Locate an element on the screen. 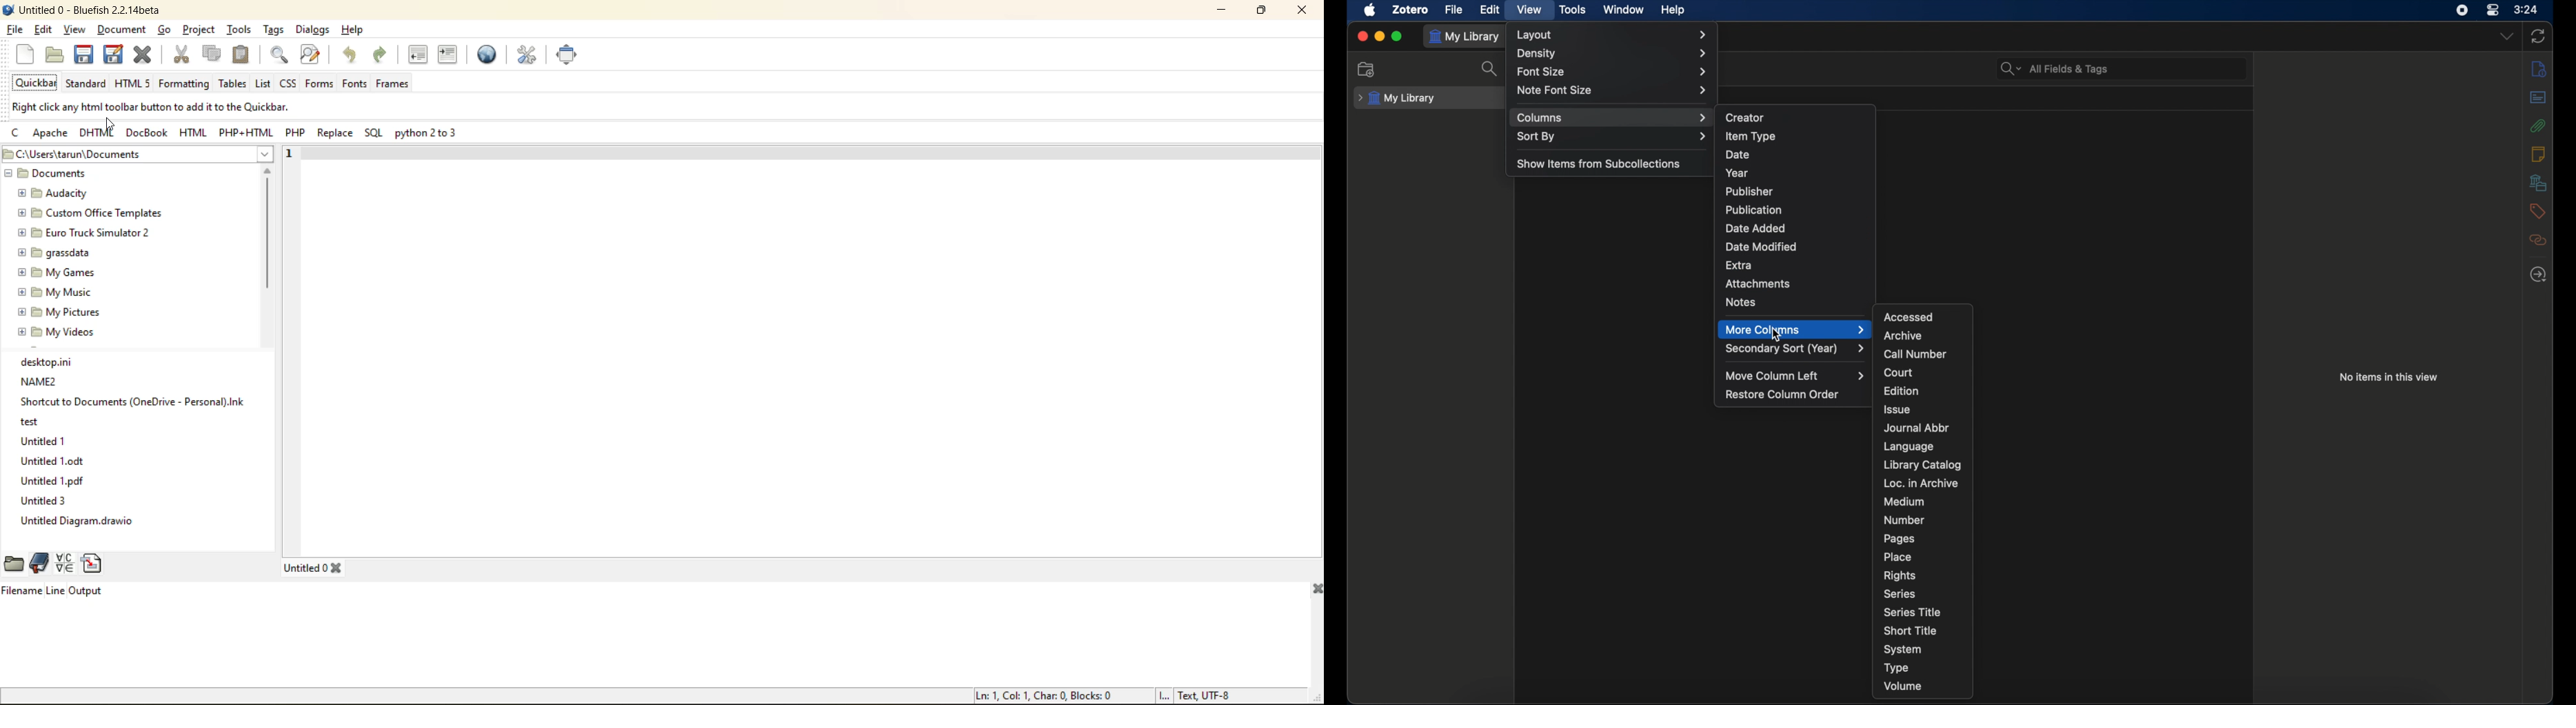 This screenshot has width=2576, height=728. charmap is located at coordinates (64, 563).